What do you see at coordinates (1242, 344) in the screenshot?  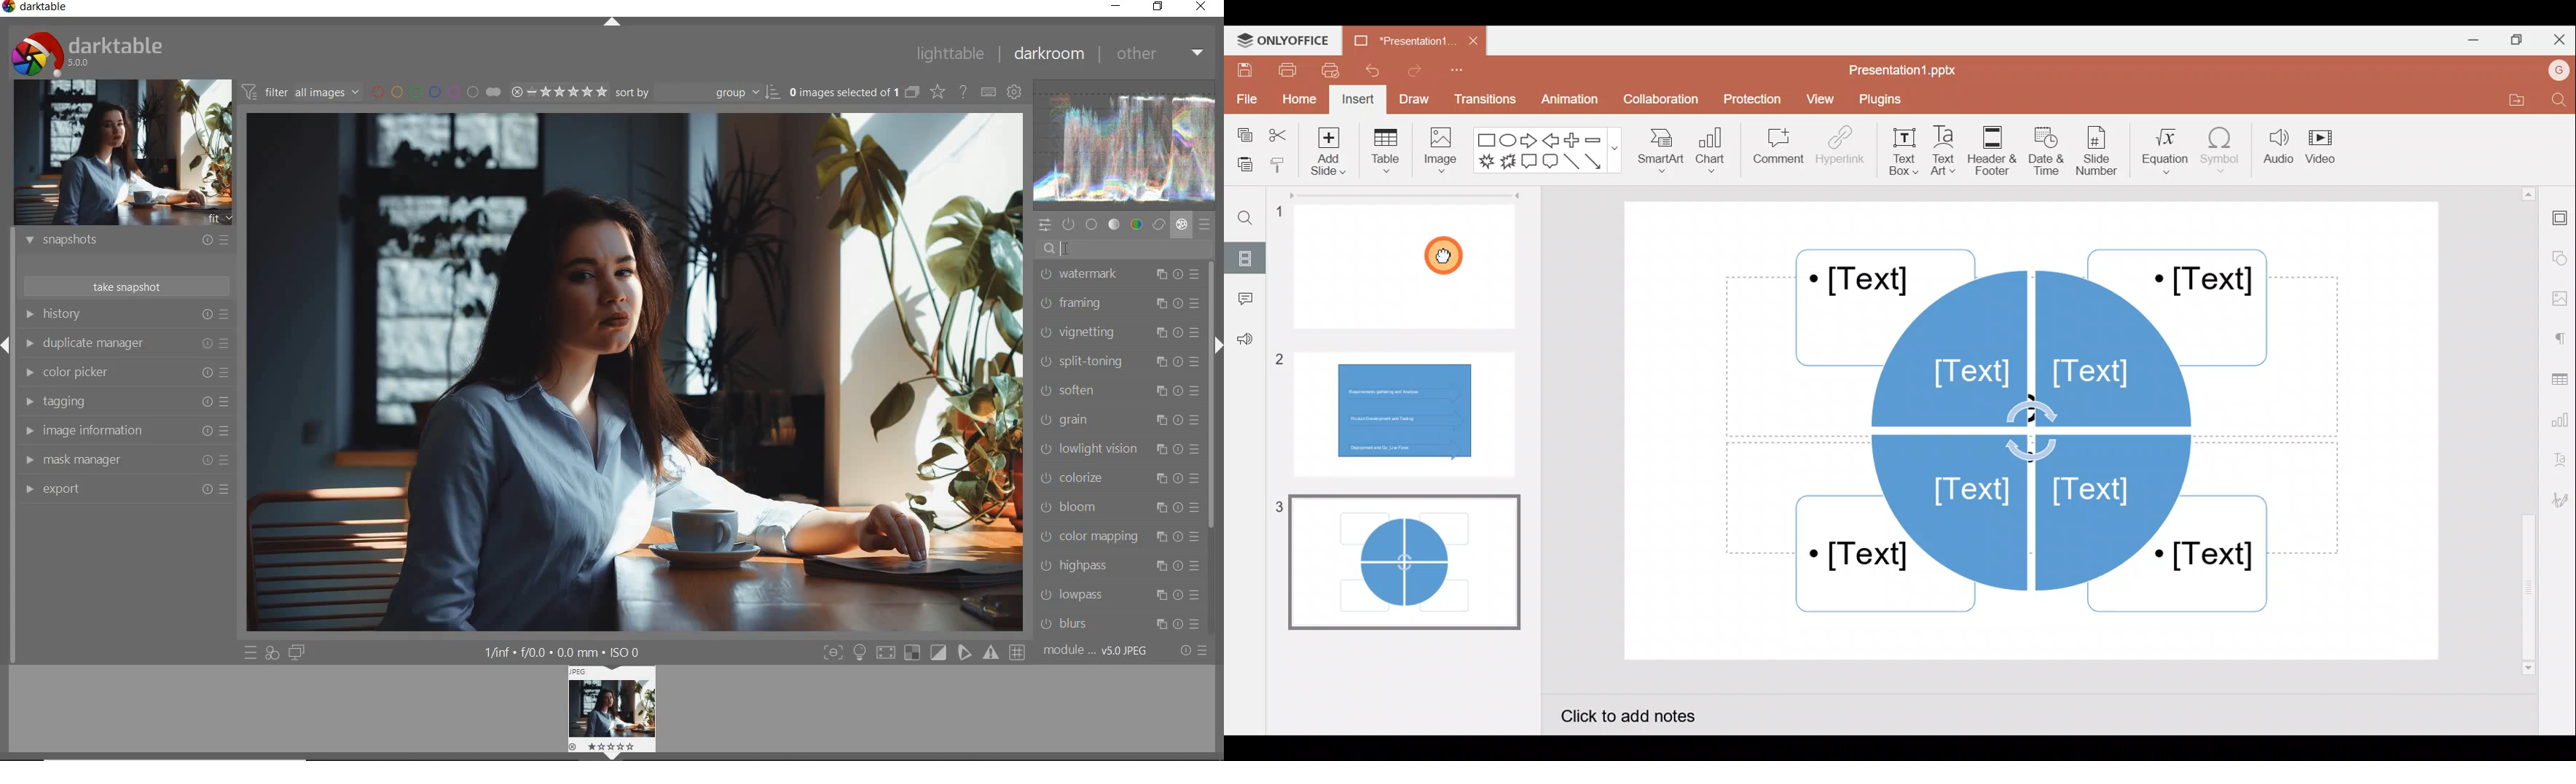 I see `Feedback & support` at bounding box center [1242, 344].